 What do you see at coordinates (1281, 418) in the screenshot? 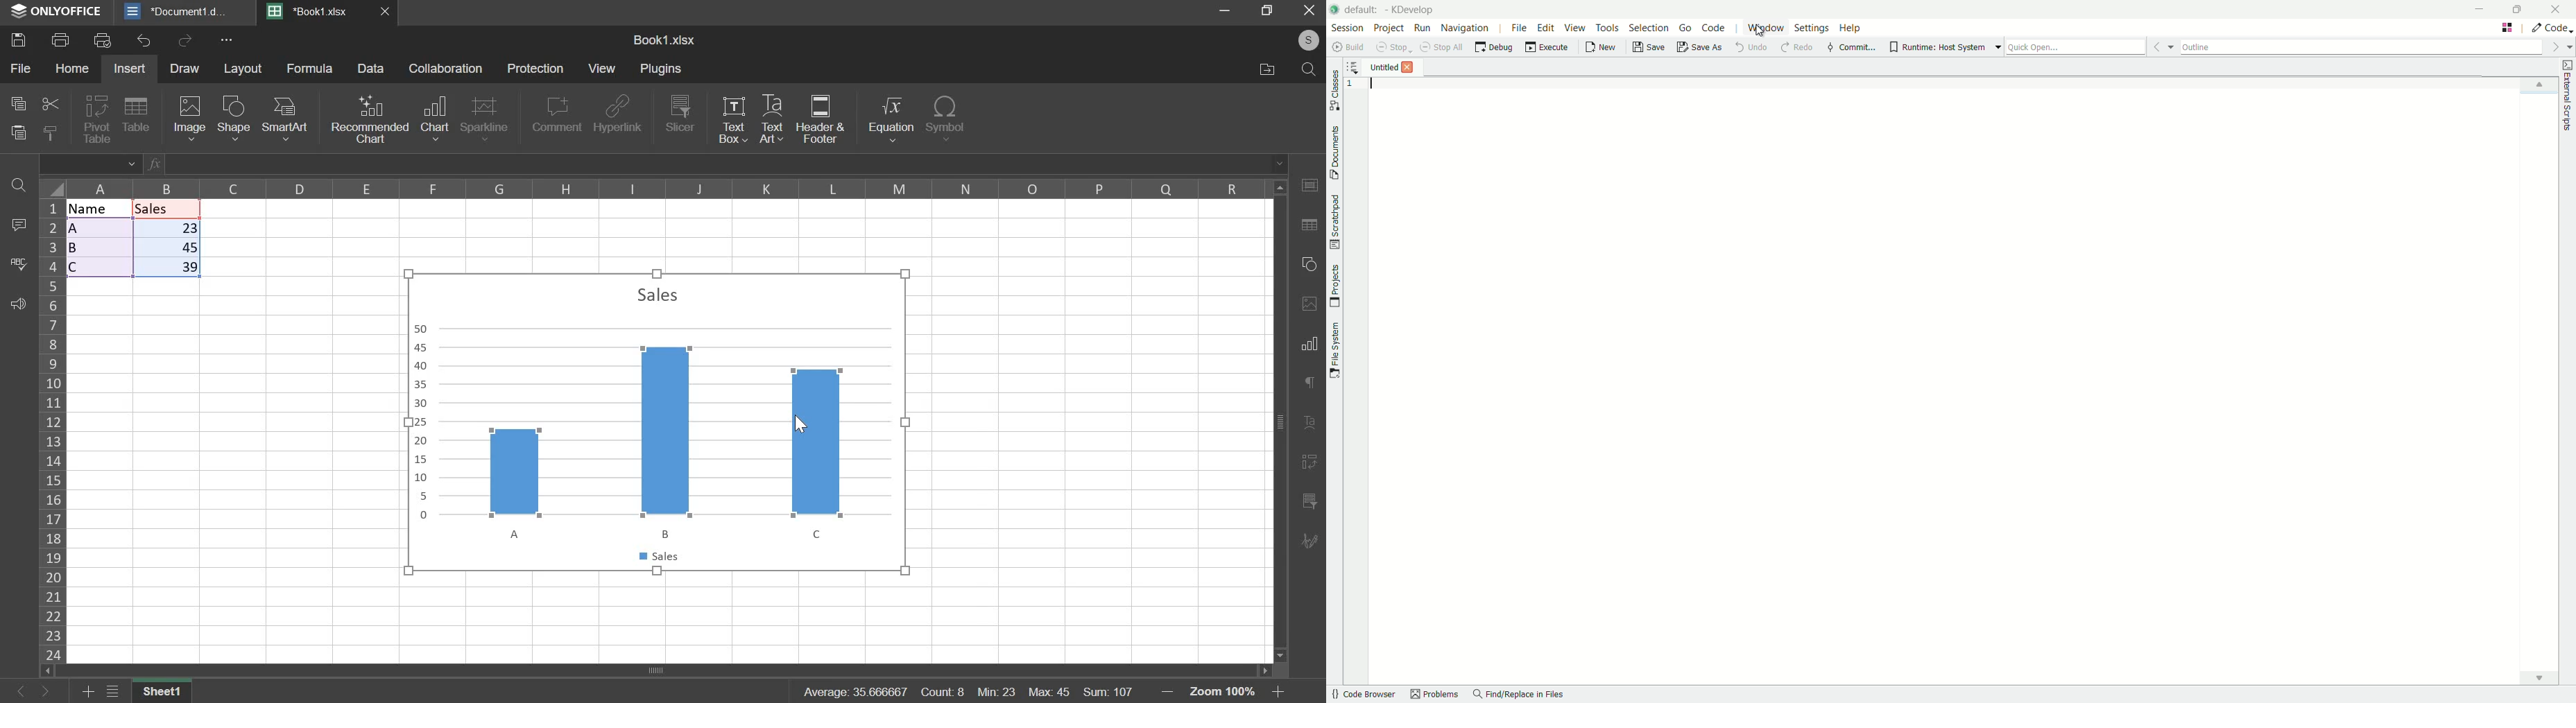
I see `Vertical scroll bar` at bounding box center [1281, 418].